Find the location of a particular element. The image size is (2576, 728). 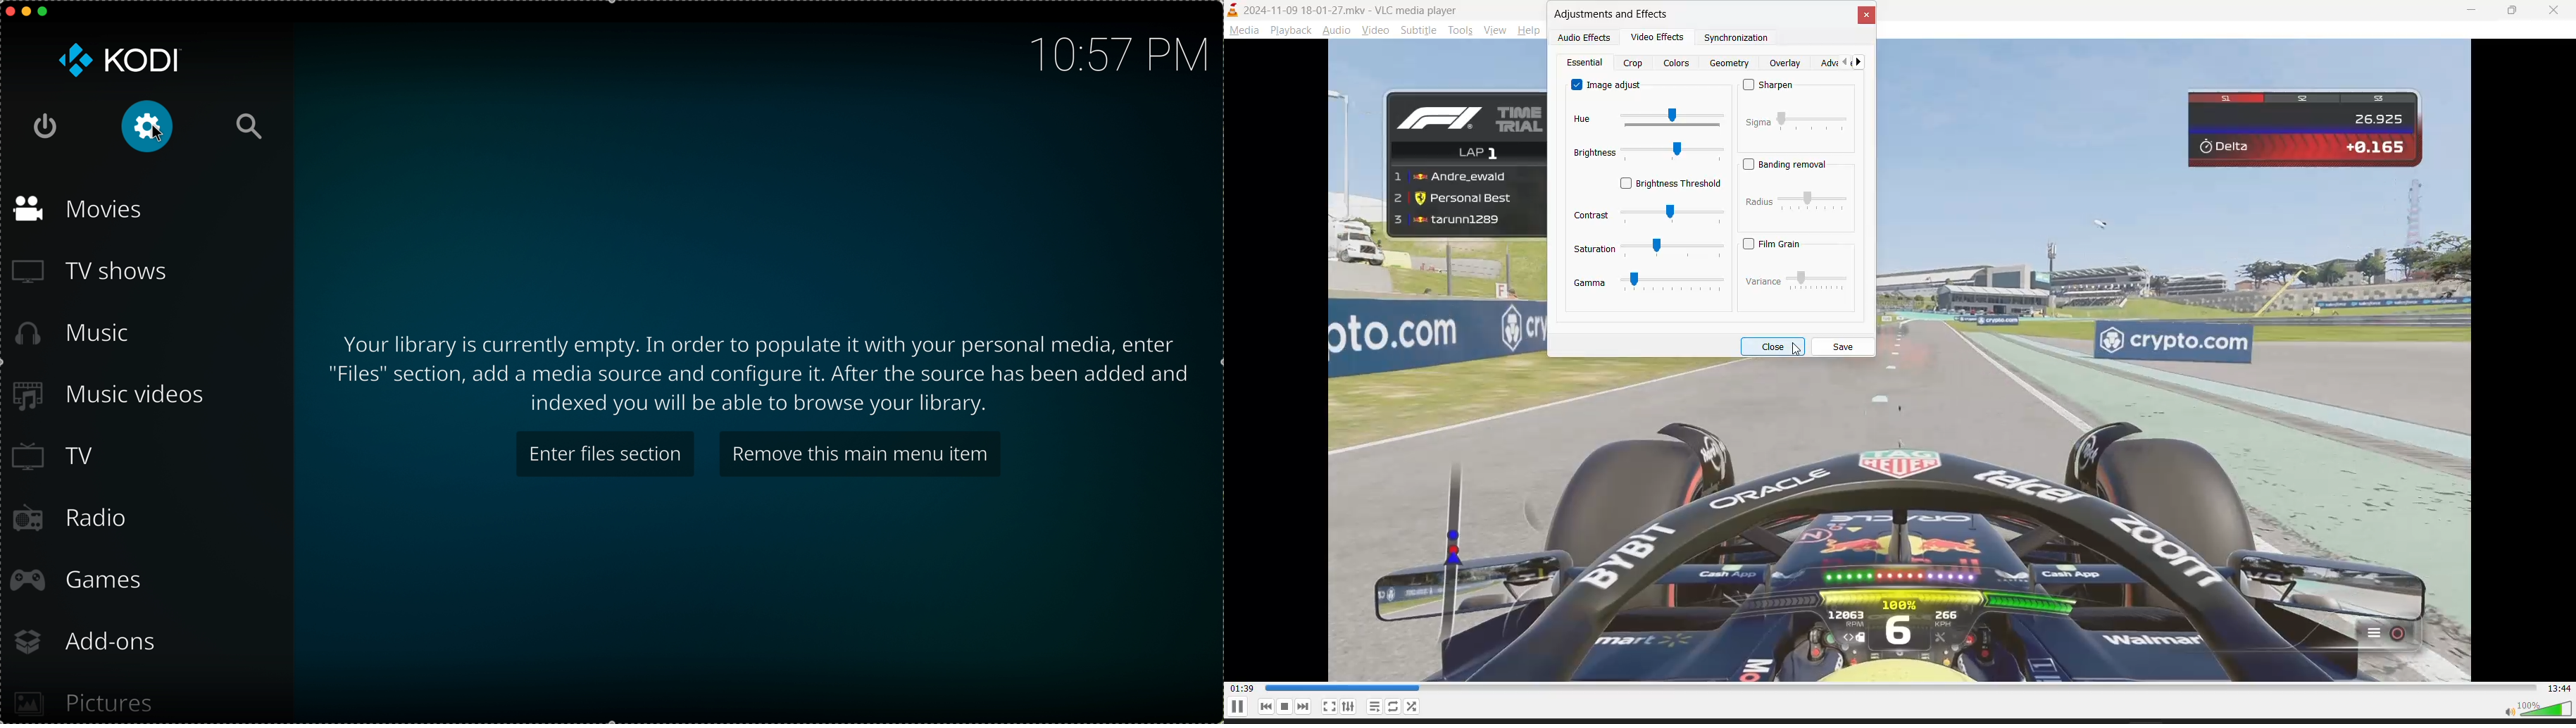

image adjust is located at coordinates (1603, 87).